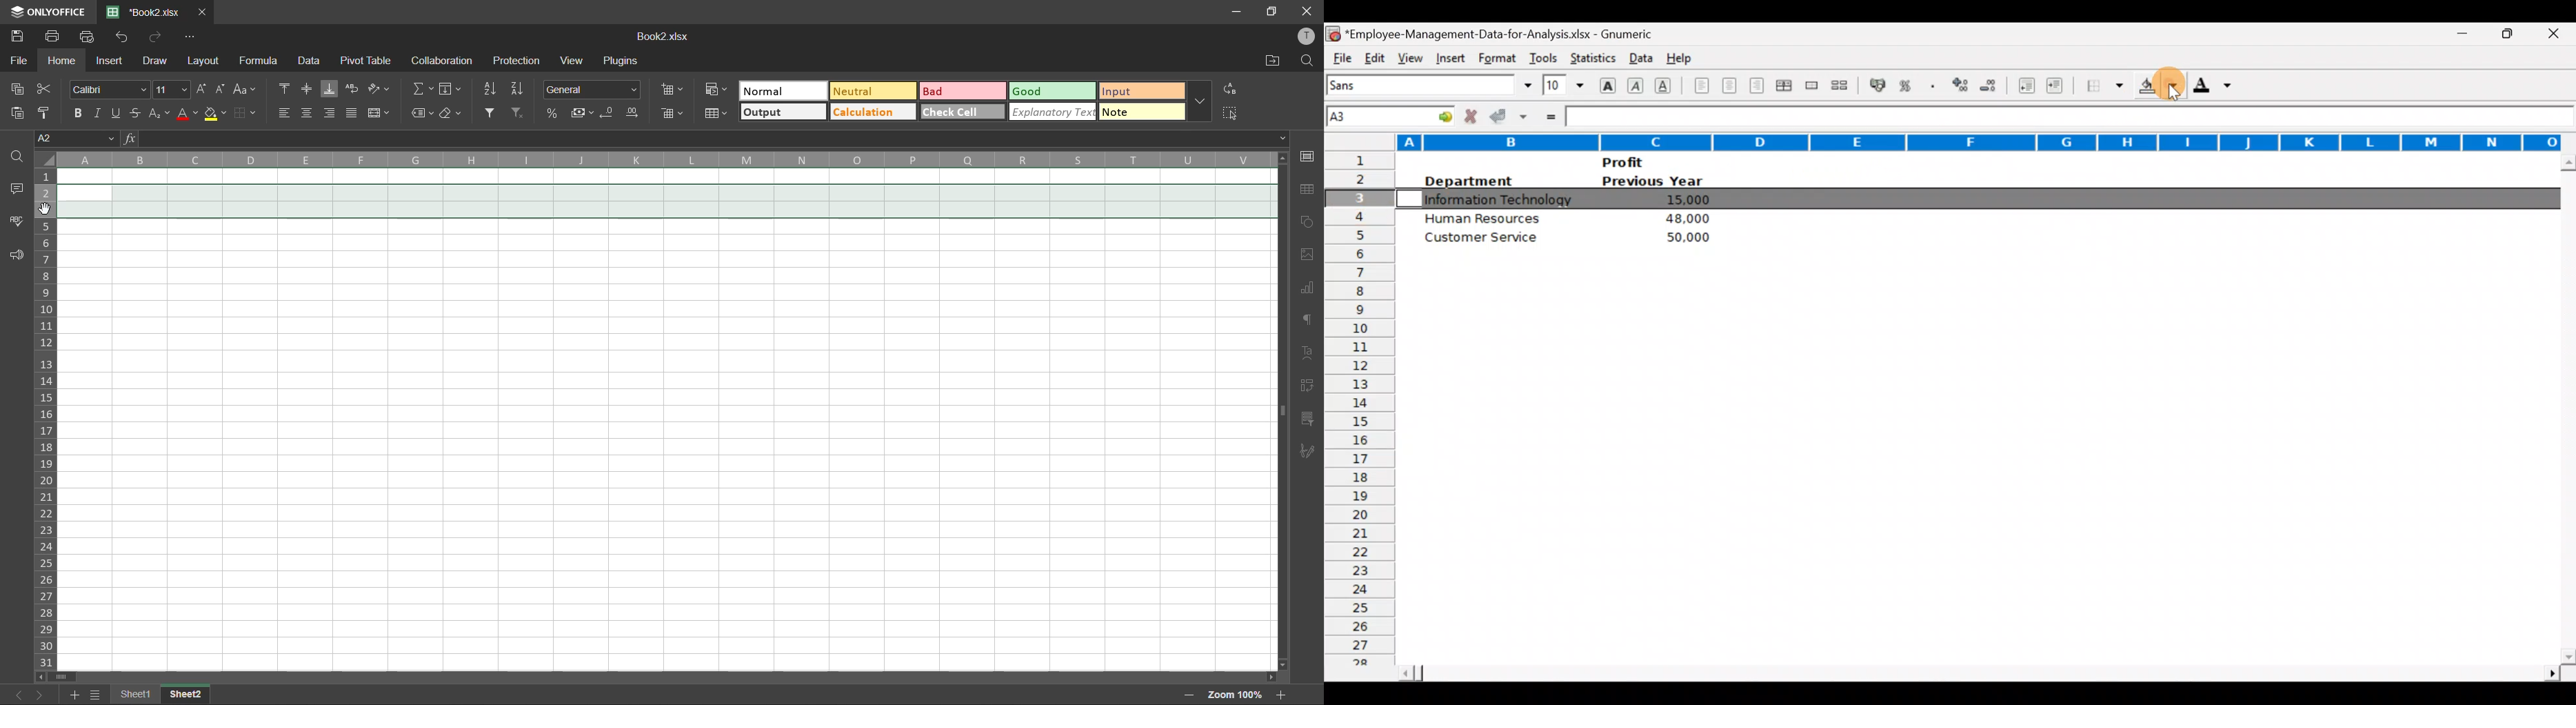 This screenshot has width=2576, height=728. Describe the element at coordinates (1969, 199) in the screenshot. I see `Row 3 of data selected` at that location.